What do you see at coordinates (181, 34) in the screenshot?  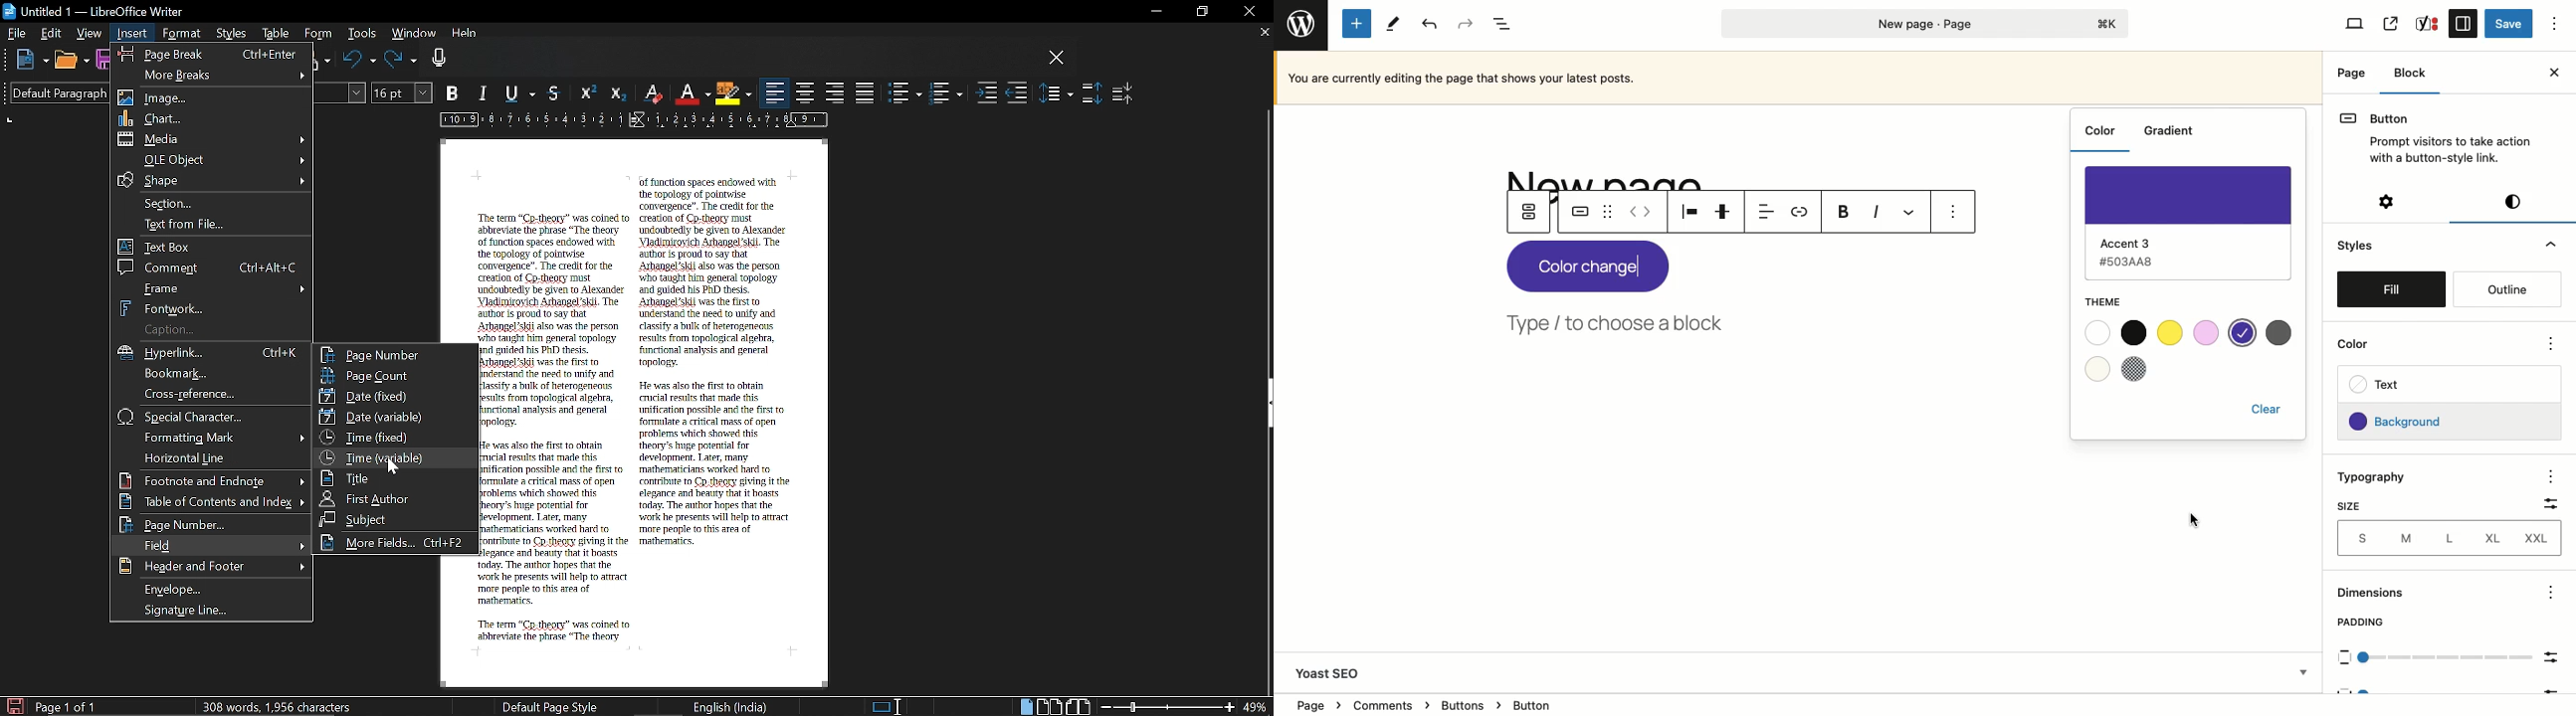 I see `Format` at bounding box center [181, 34].